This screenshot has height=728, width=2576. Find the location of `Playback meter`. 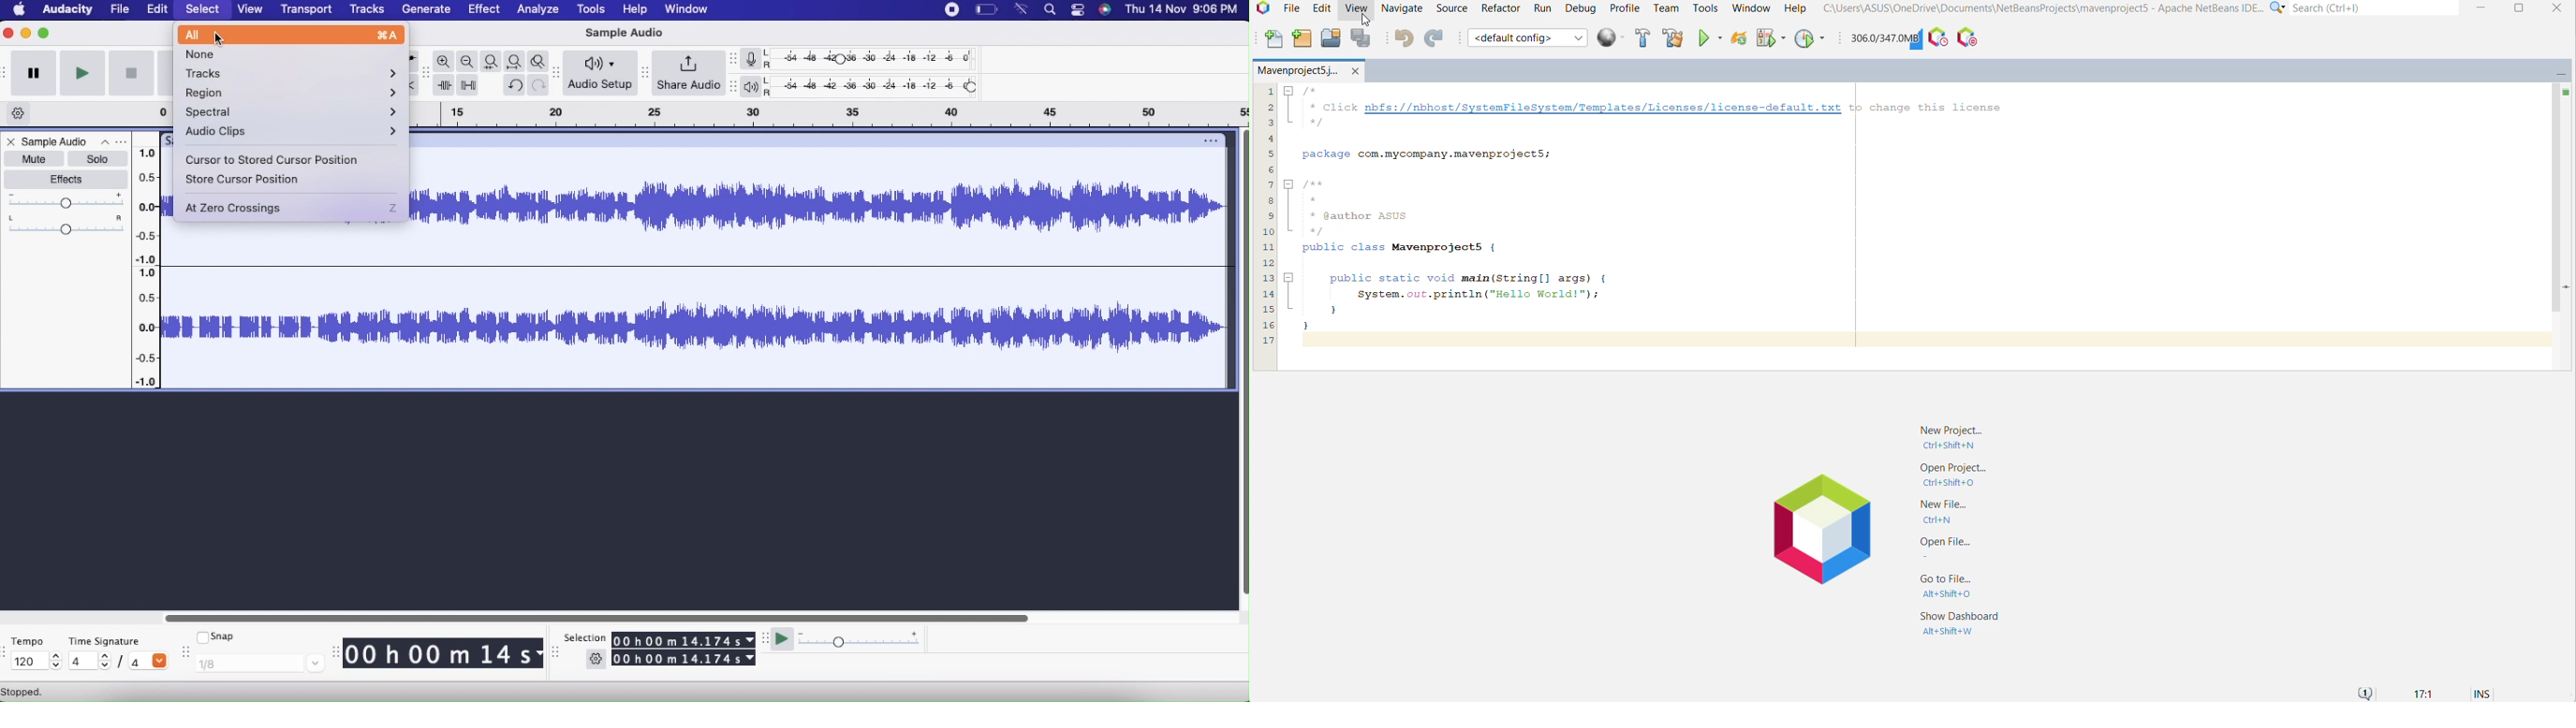

Playback meter is located at coordinates (755, 86).